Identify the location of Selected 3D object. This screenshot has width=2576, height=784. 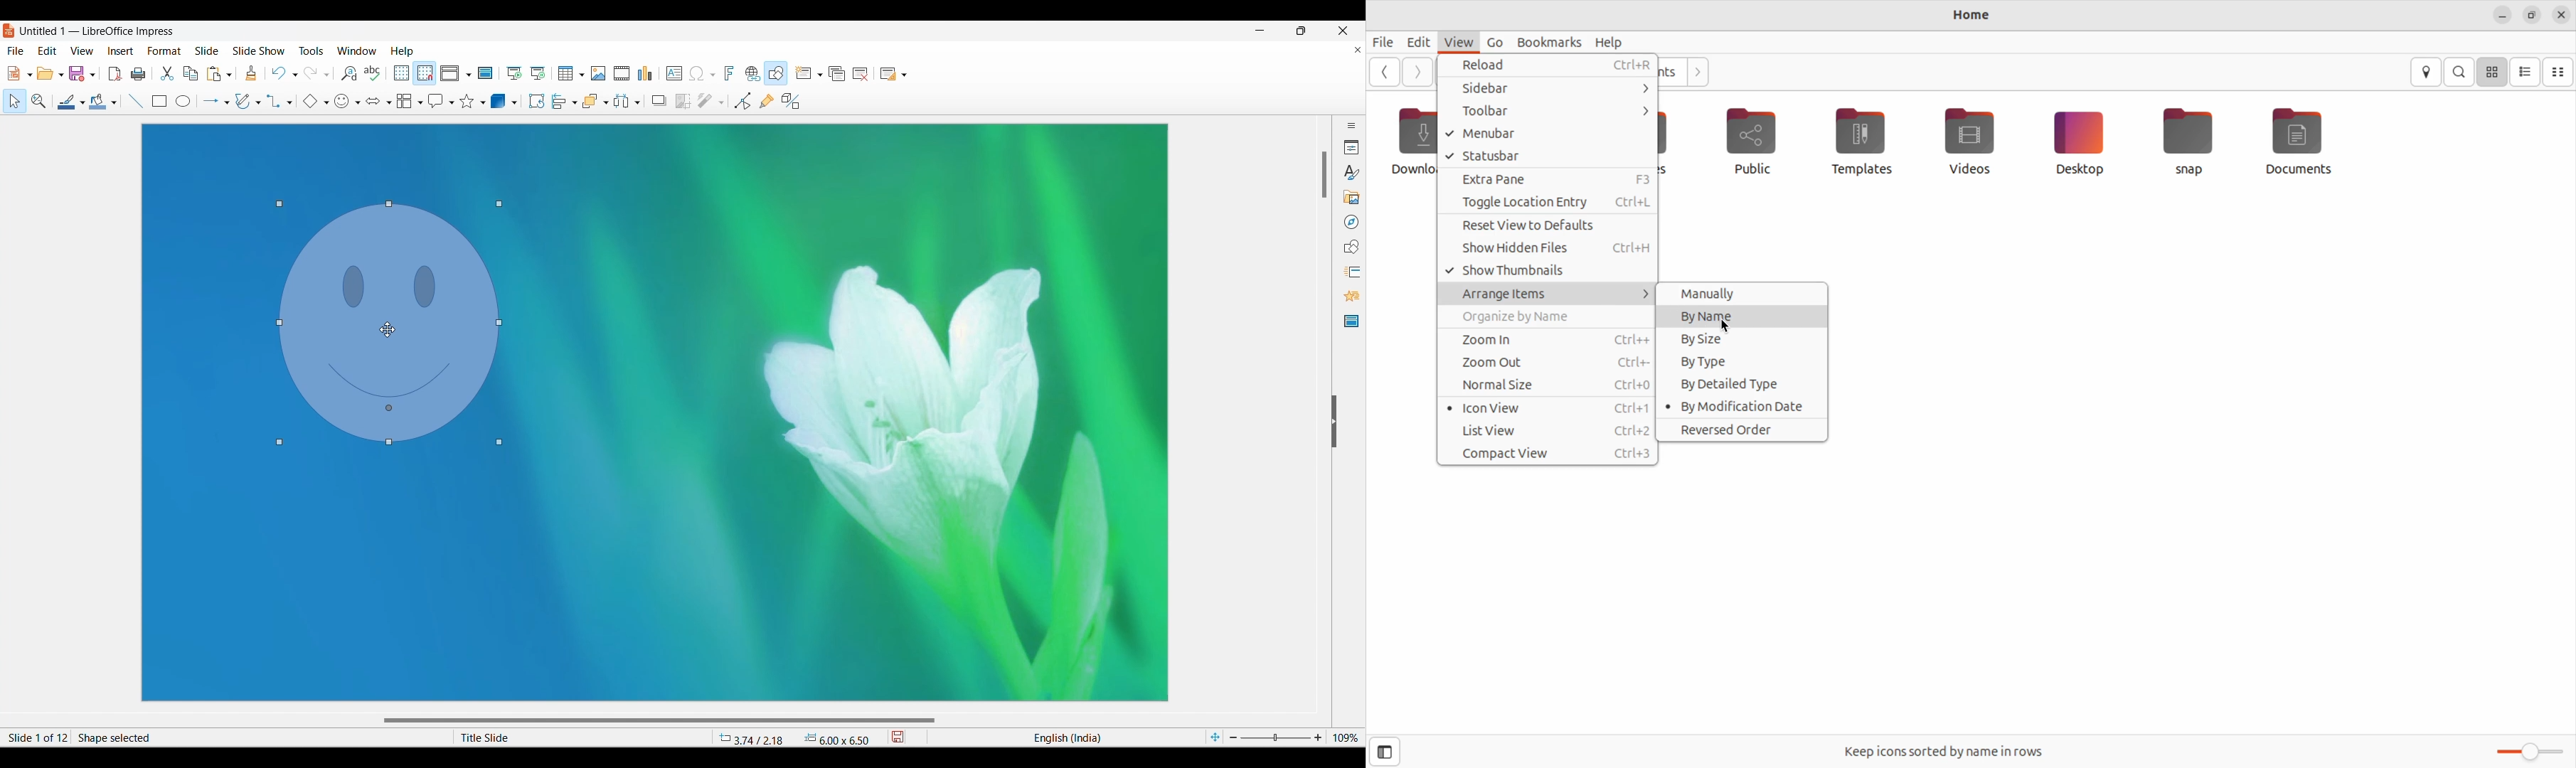
(499, 100).